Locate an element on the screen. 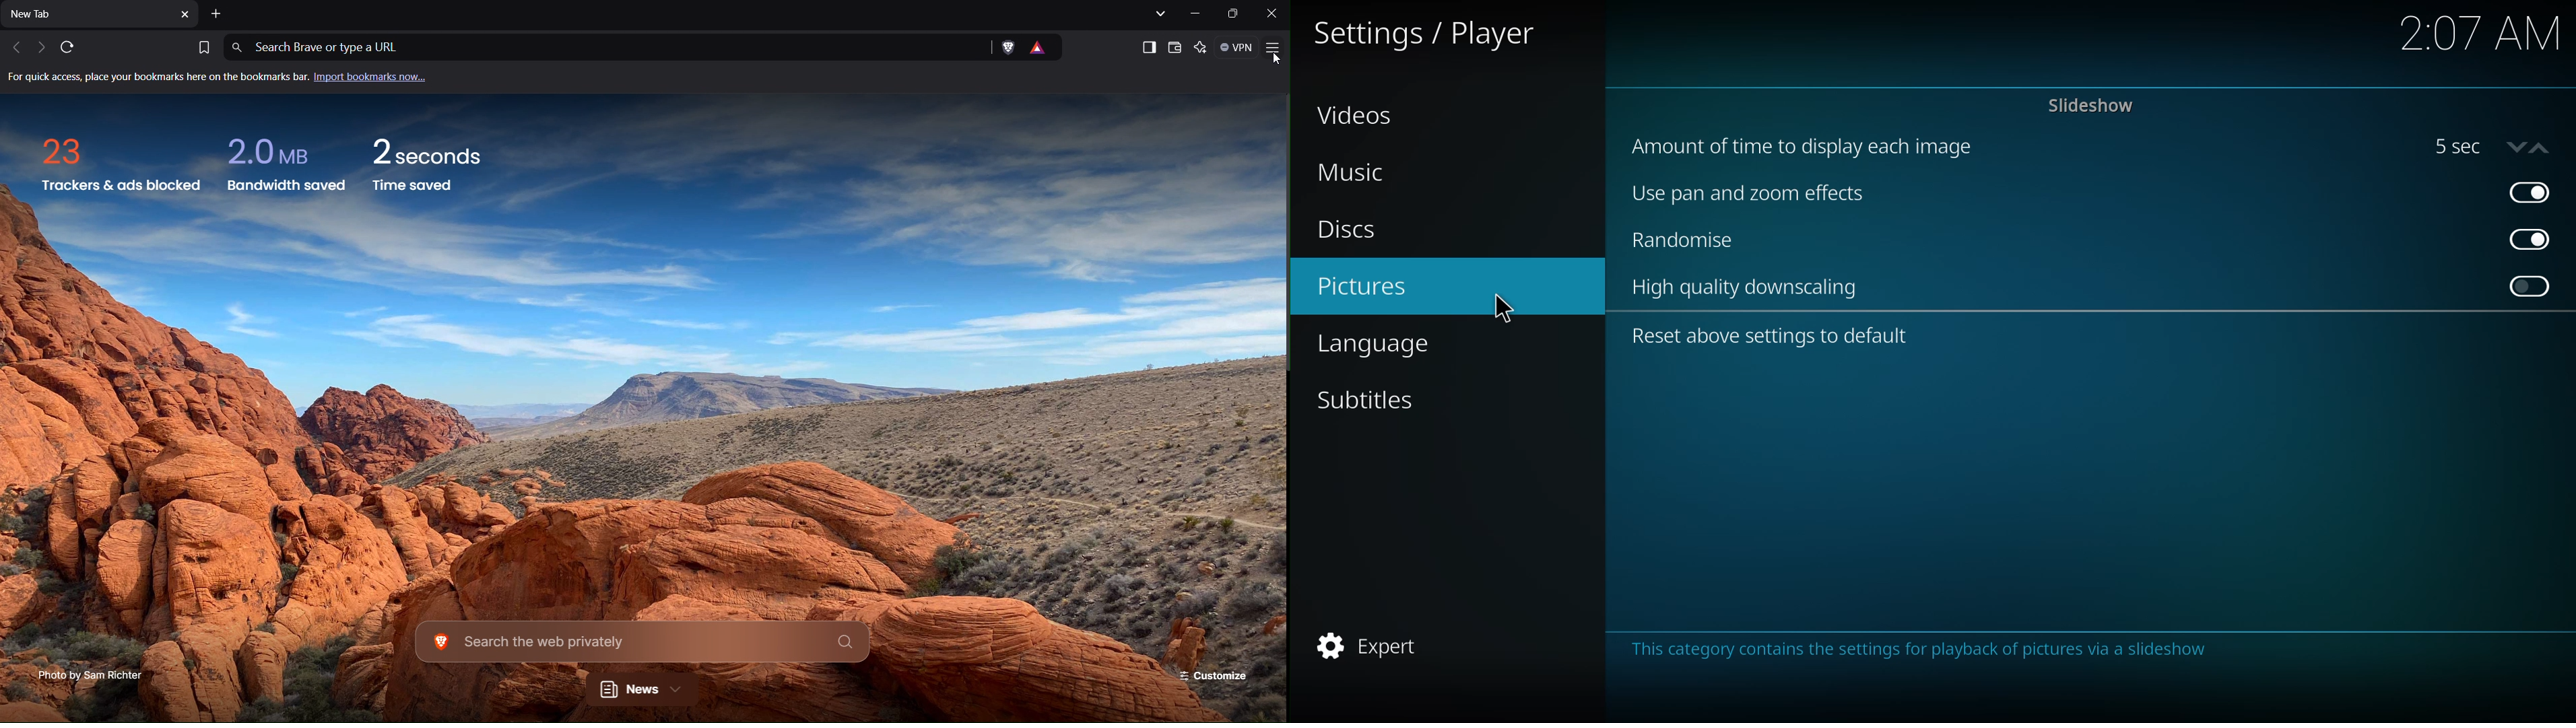  discs is located at coordinates (1352, 230).